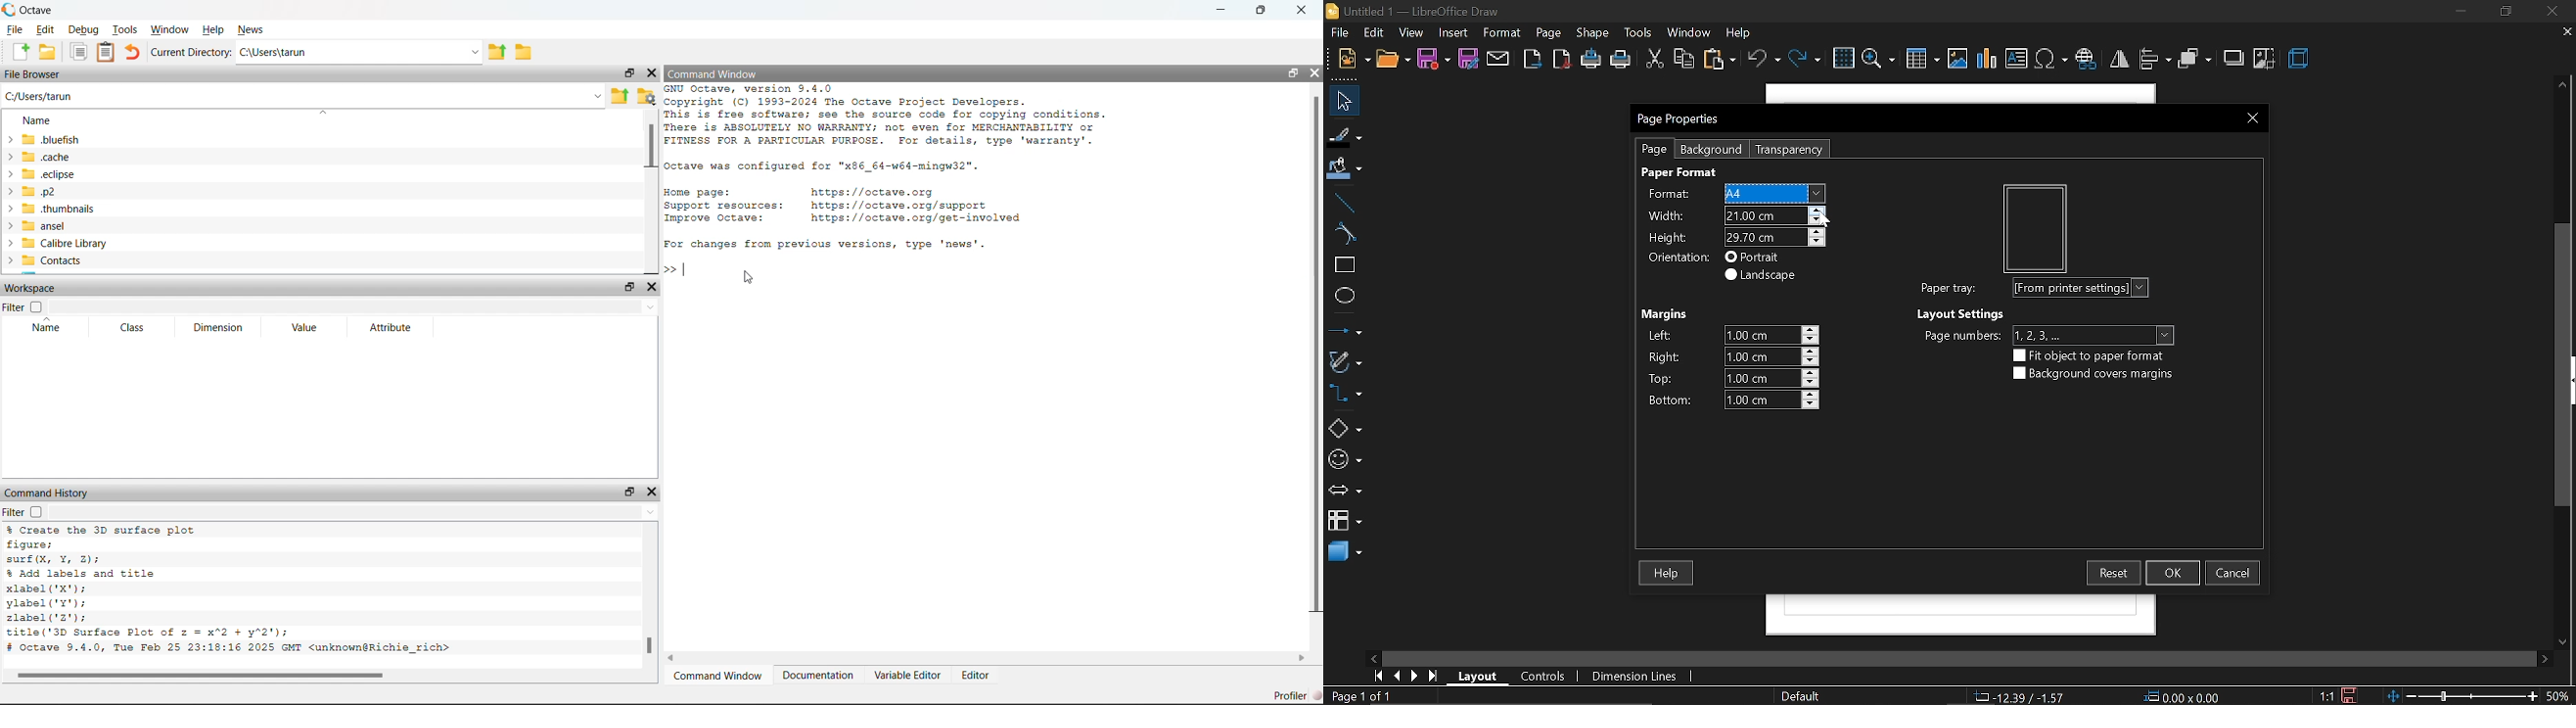 The image size is (2576, 728). I want to click on Defaul - page style, so click(1805, 696).